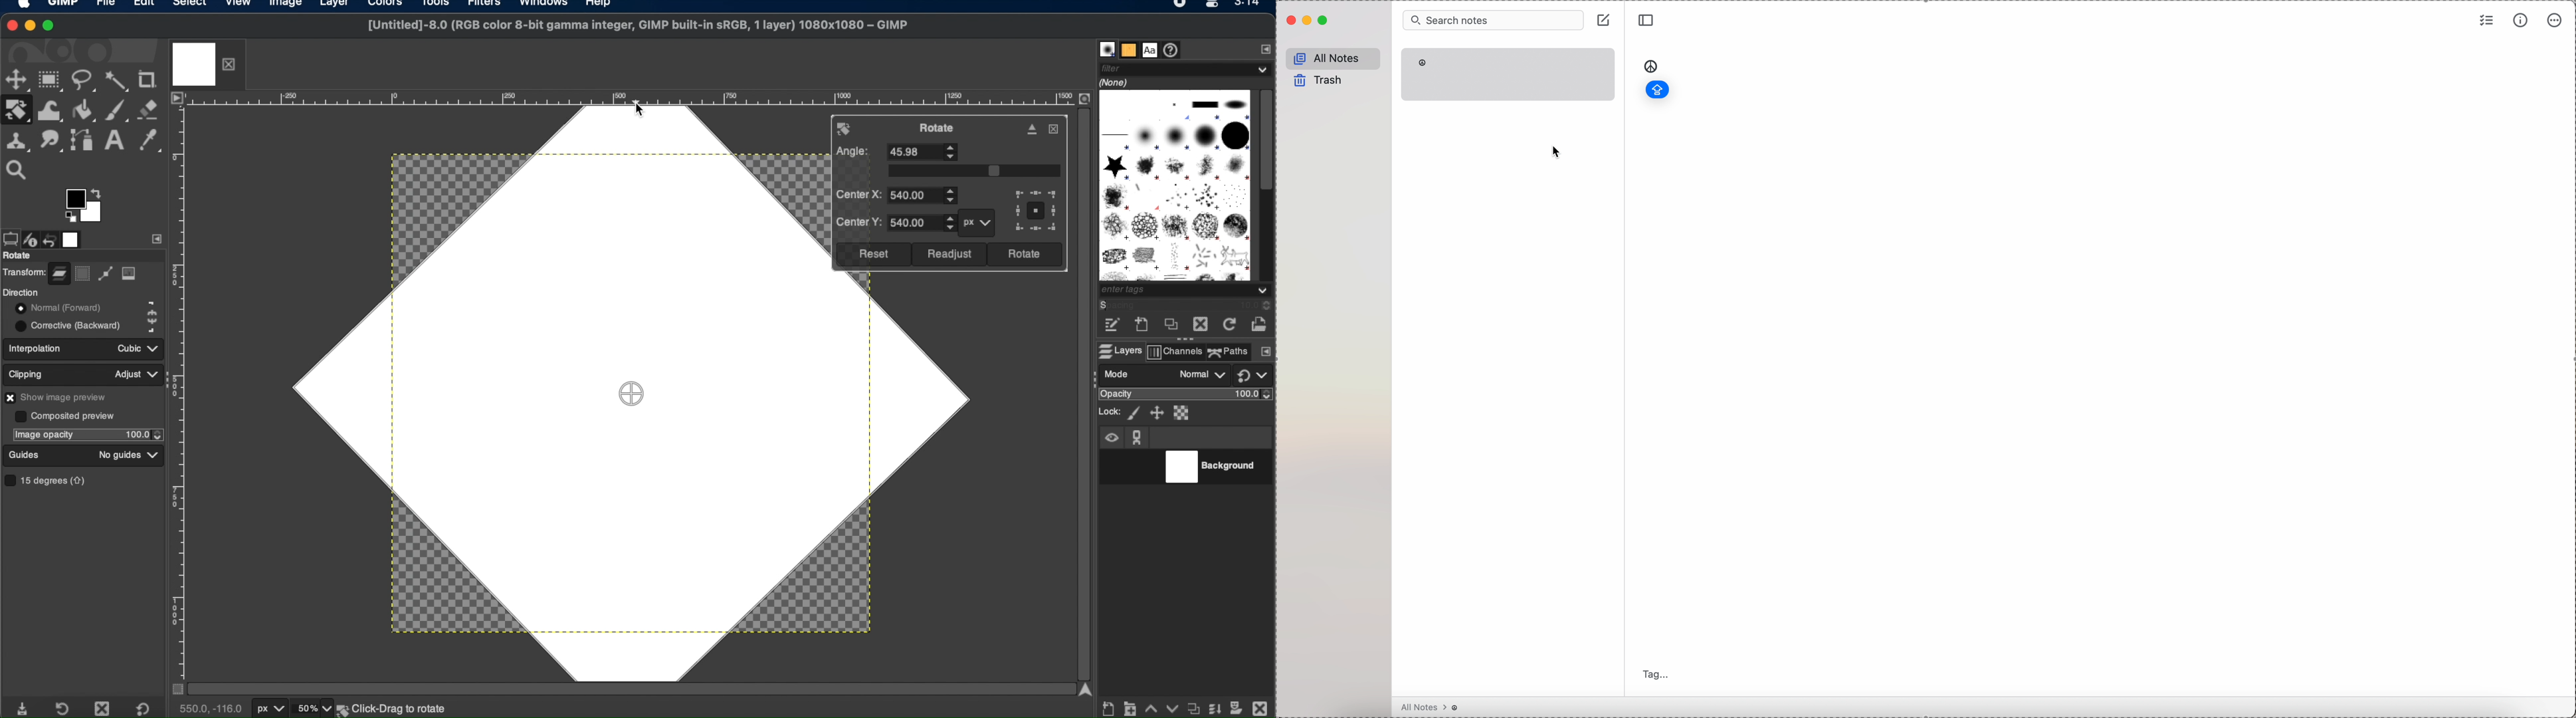  I want to click on center x, so click(898, 195).